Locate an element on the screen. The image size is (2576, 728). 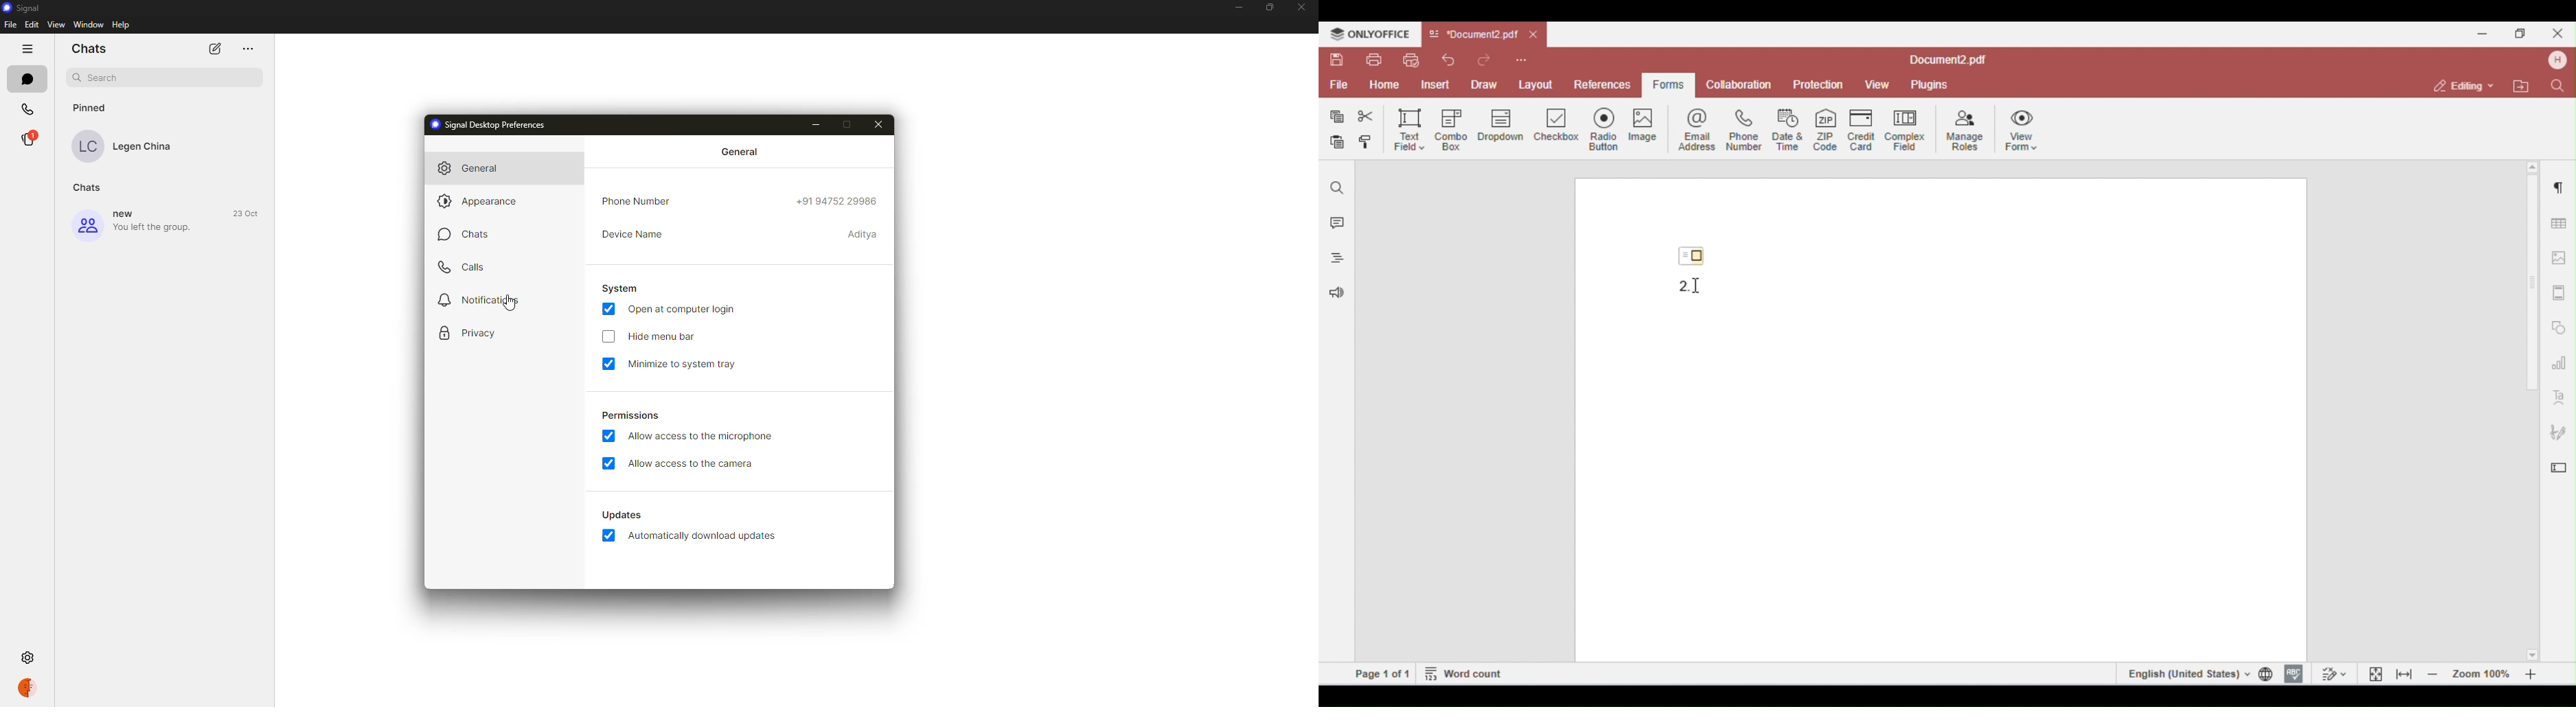
You left the group. is located at coordinates (154, 228).